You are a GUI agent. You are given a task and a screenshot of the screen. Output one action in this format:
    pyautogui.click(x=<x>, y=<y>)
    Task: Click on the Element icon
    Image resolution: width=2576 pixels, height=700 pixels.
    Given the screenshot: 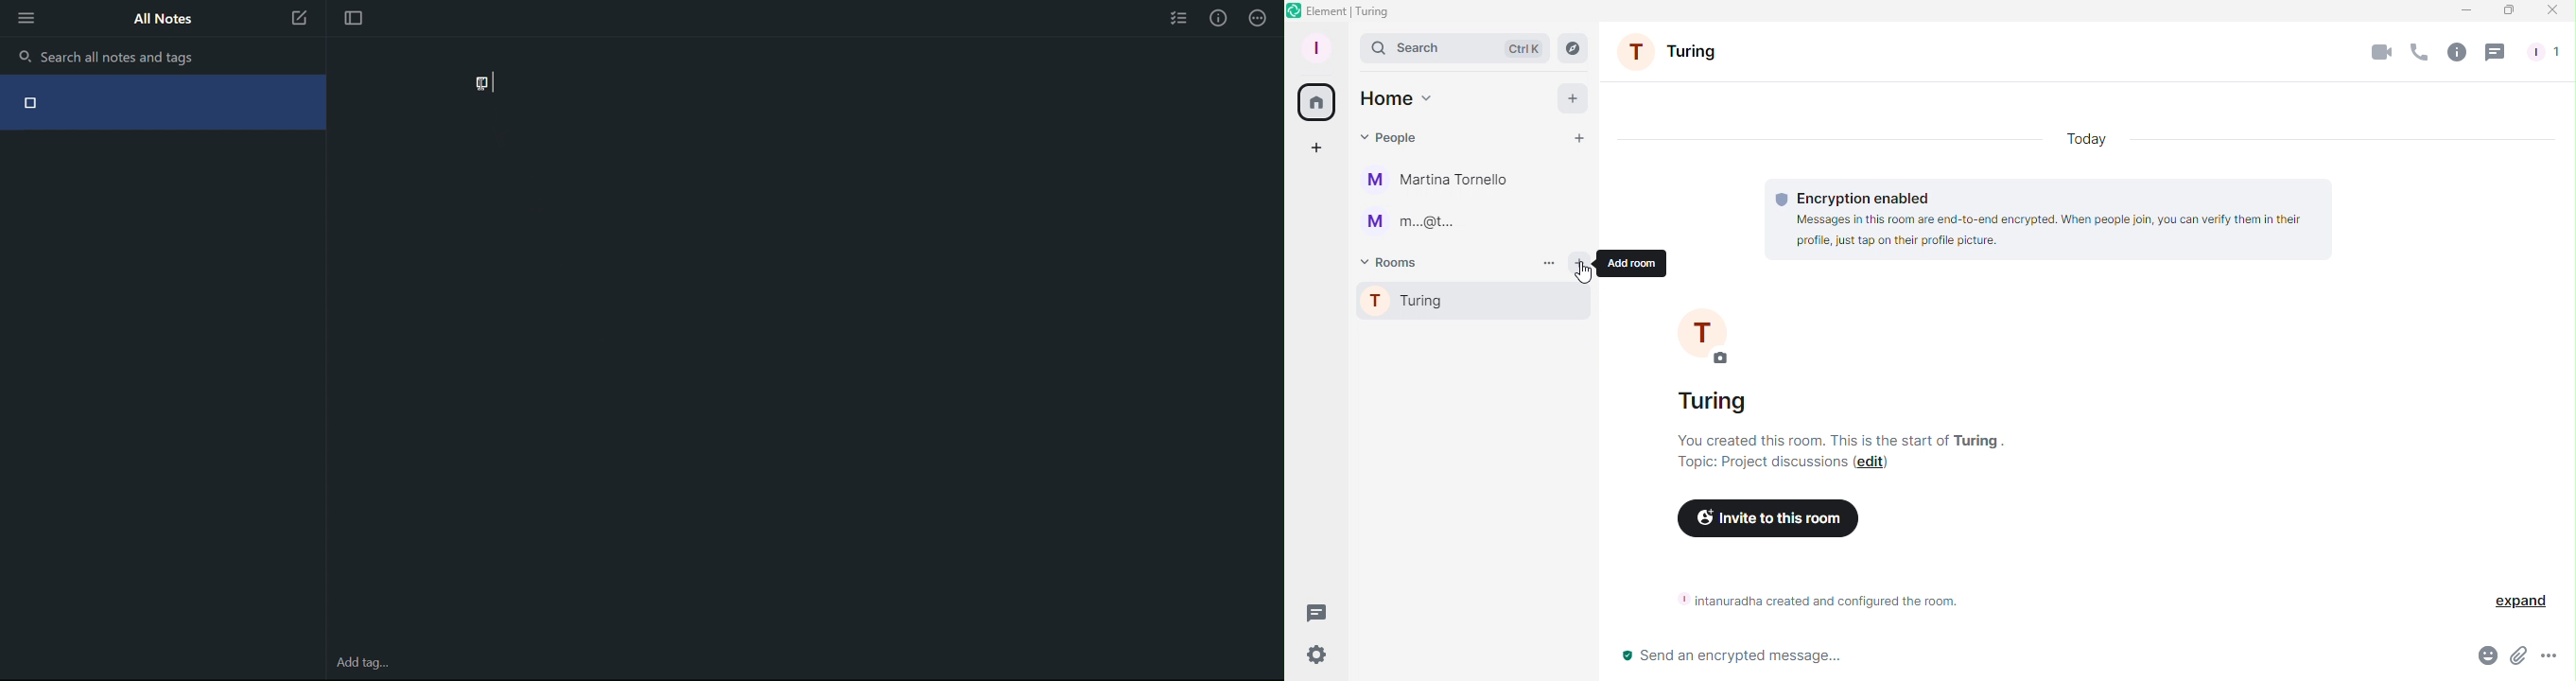 What is the action you would take?
    pyautogui.click(x=1349, y=11)
    